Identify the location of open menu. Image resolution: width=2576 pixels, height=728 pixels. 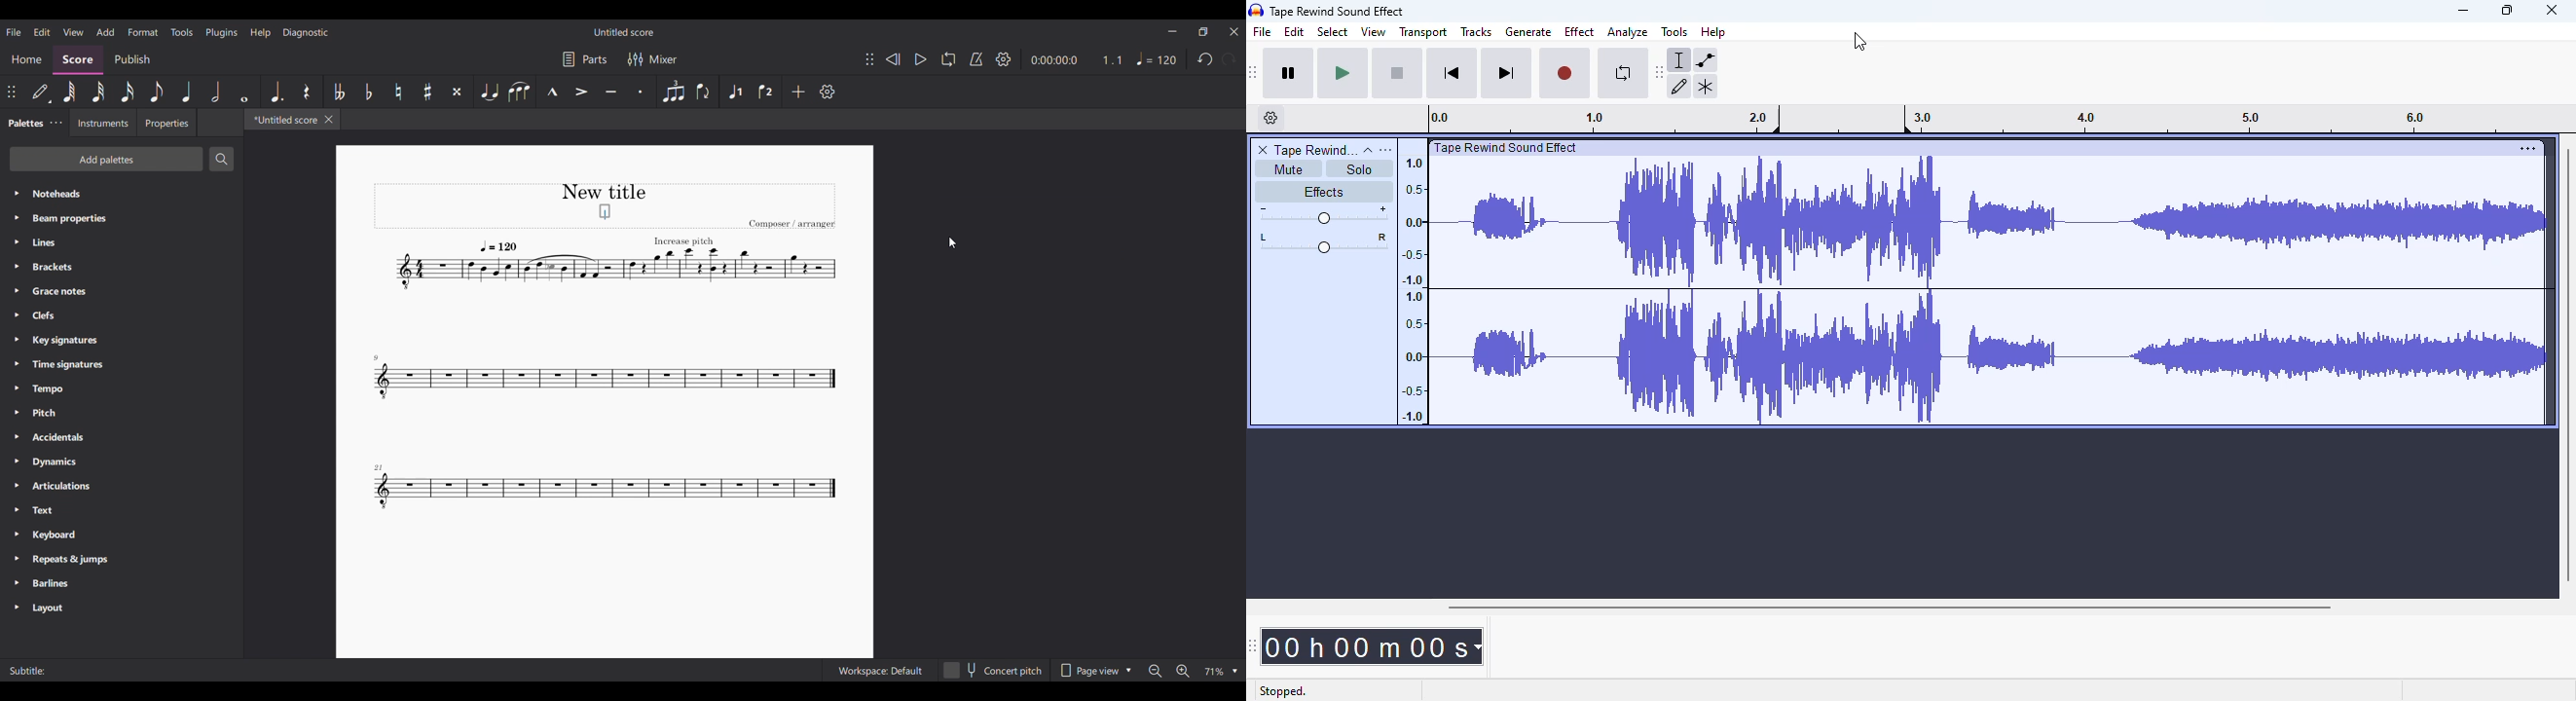
(1386, 150).